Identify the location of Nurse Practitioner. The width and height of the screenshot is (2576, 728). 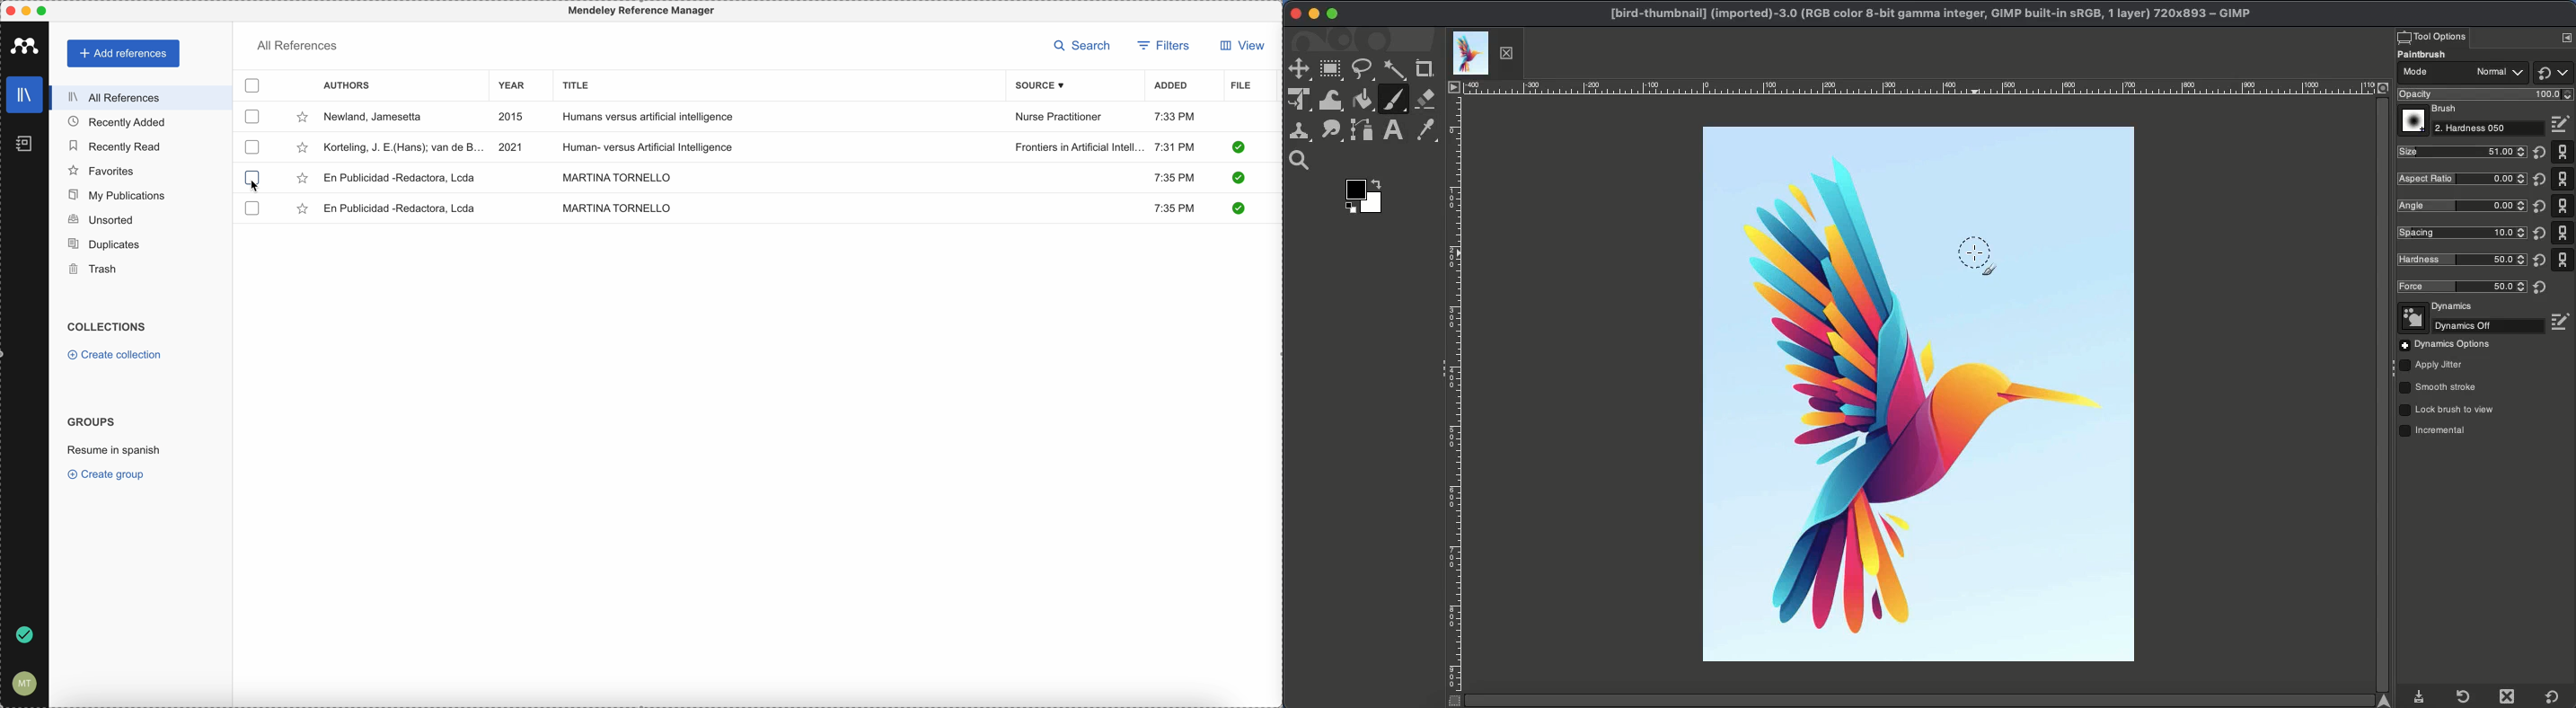
(1061, 117).